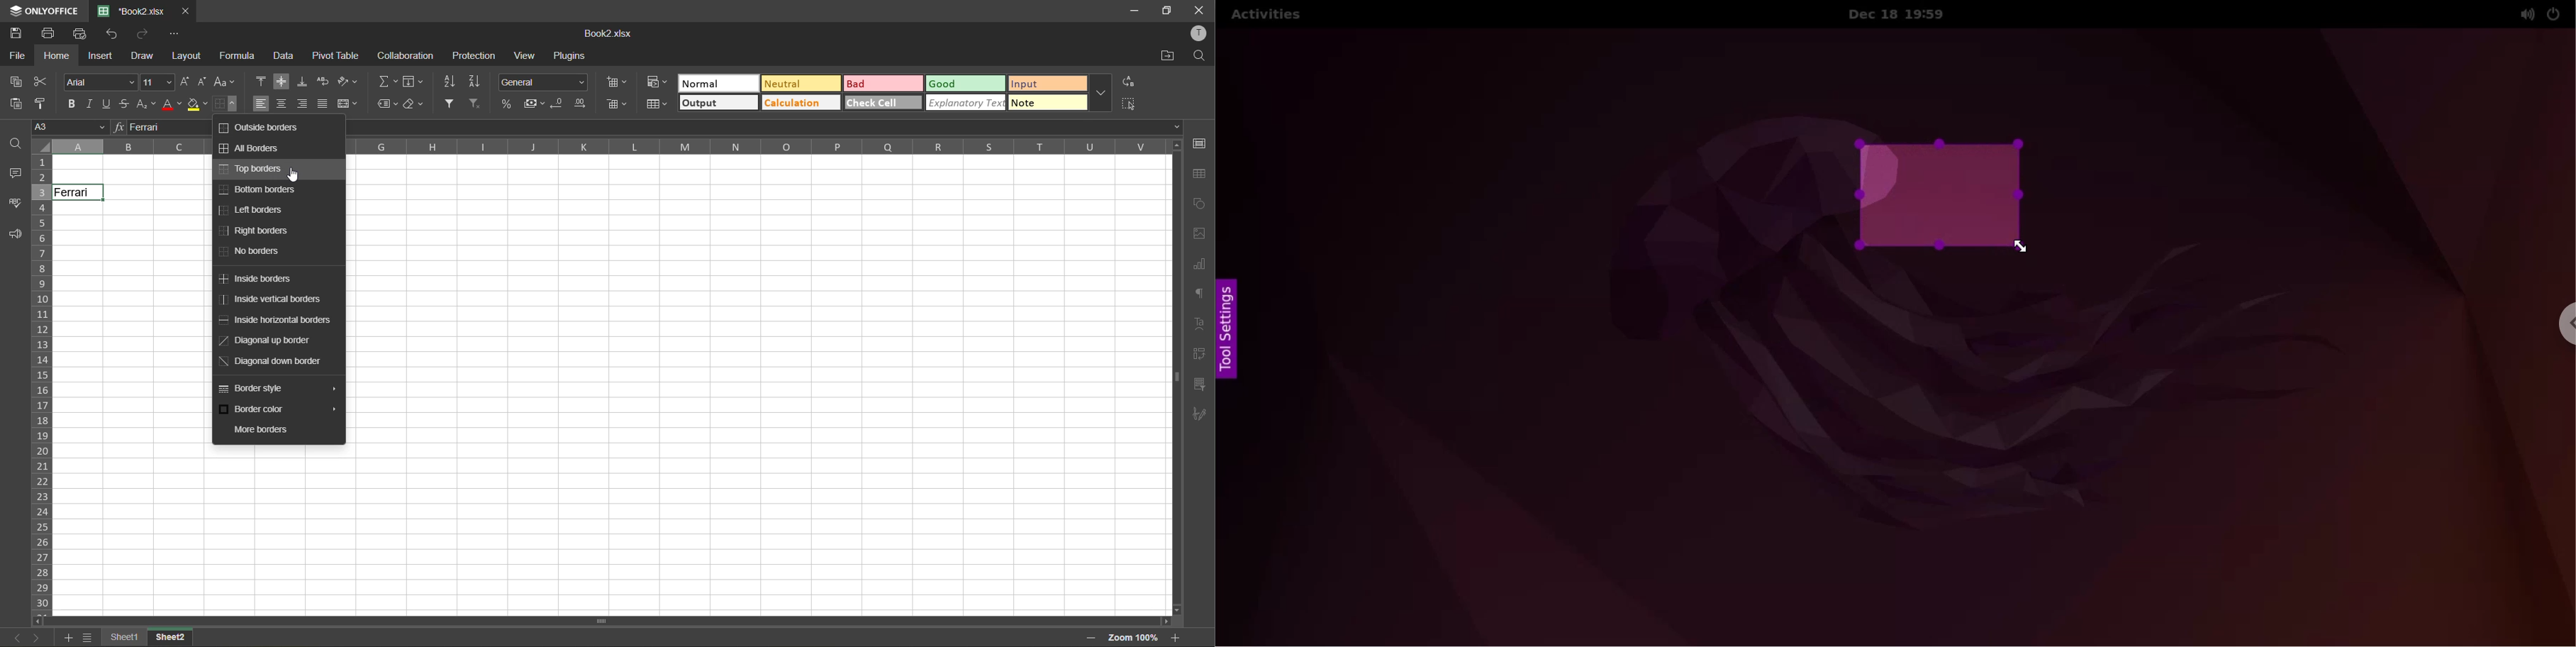 Image resolution: width=2576 pixels, height=672 pixels. What do you see at coordinates (615, 104) in the screenshot?
I see `delete cells` at bounding box center [615, 104].